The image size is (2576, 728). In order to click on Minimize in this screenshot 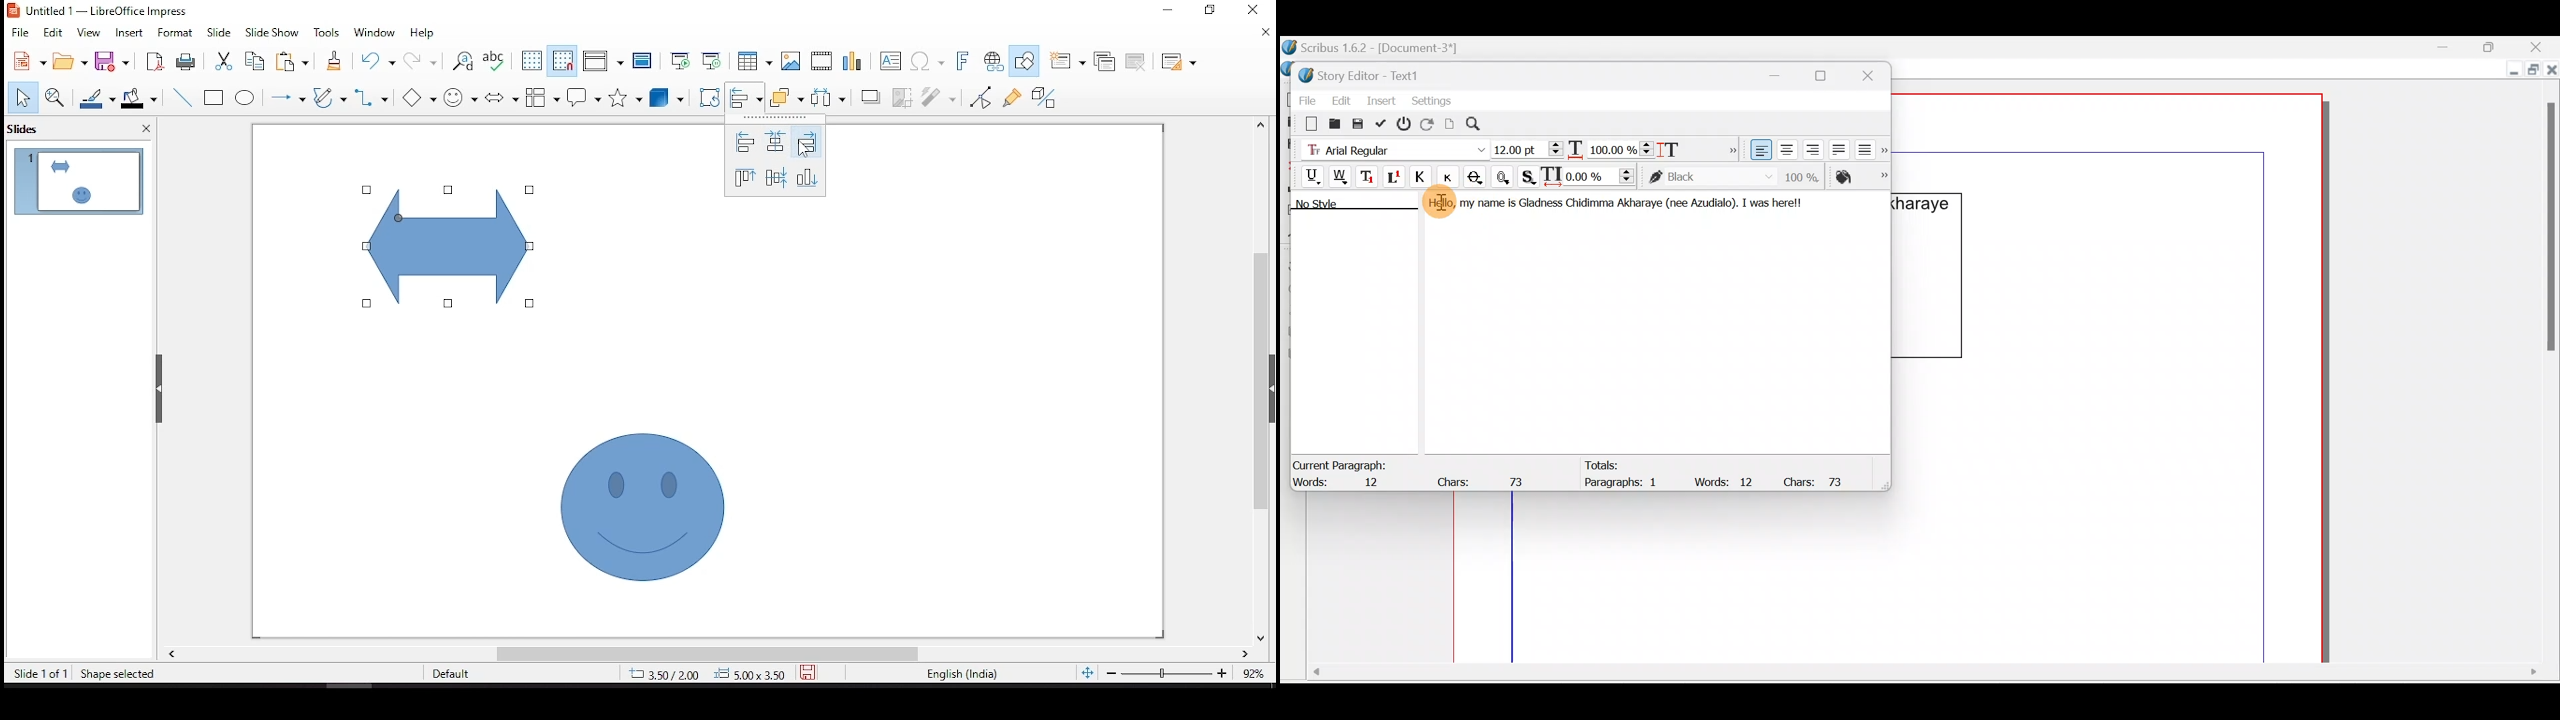, I will do `click(2453, 47)`.